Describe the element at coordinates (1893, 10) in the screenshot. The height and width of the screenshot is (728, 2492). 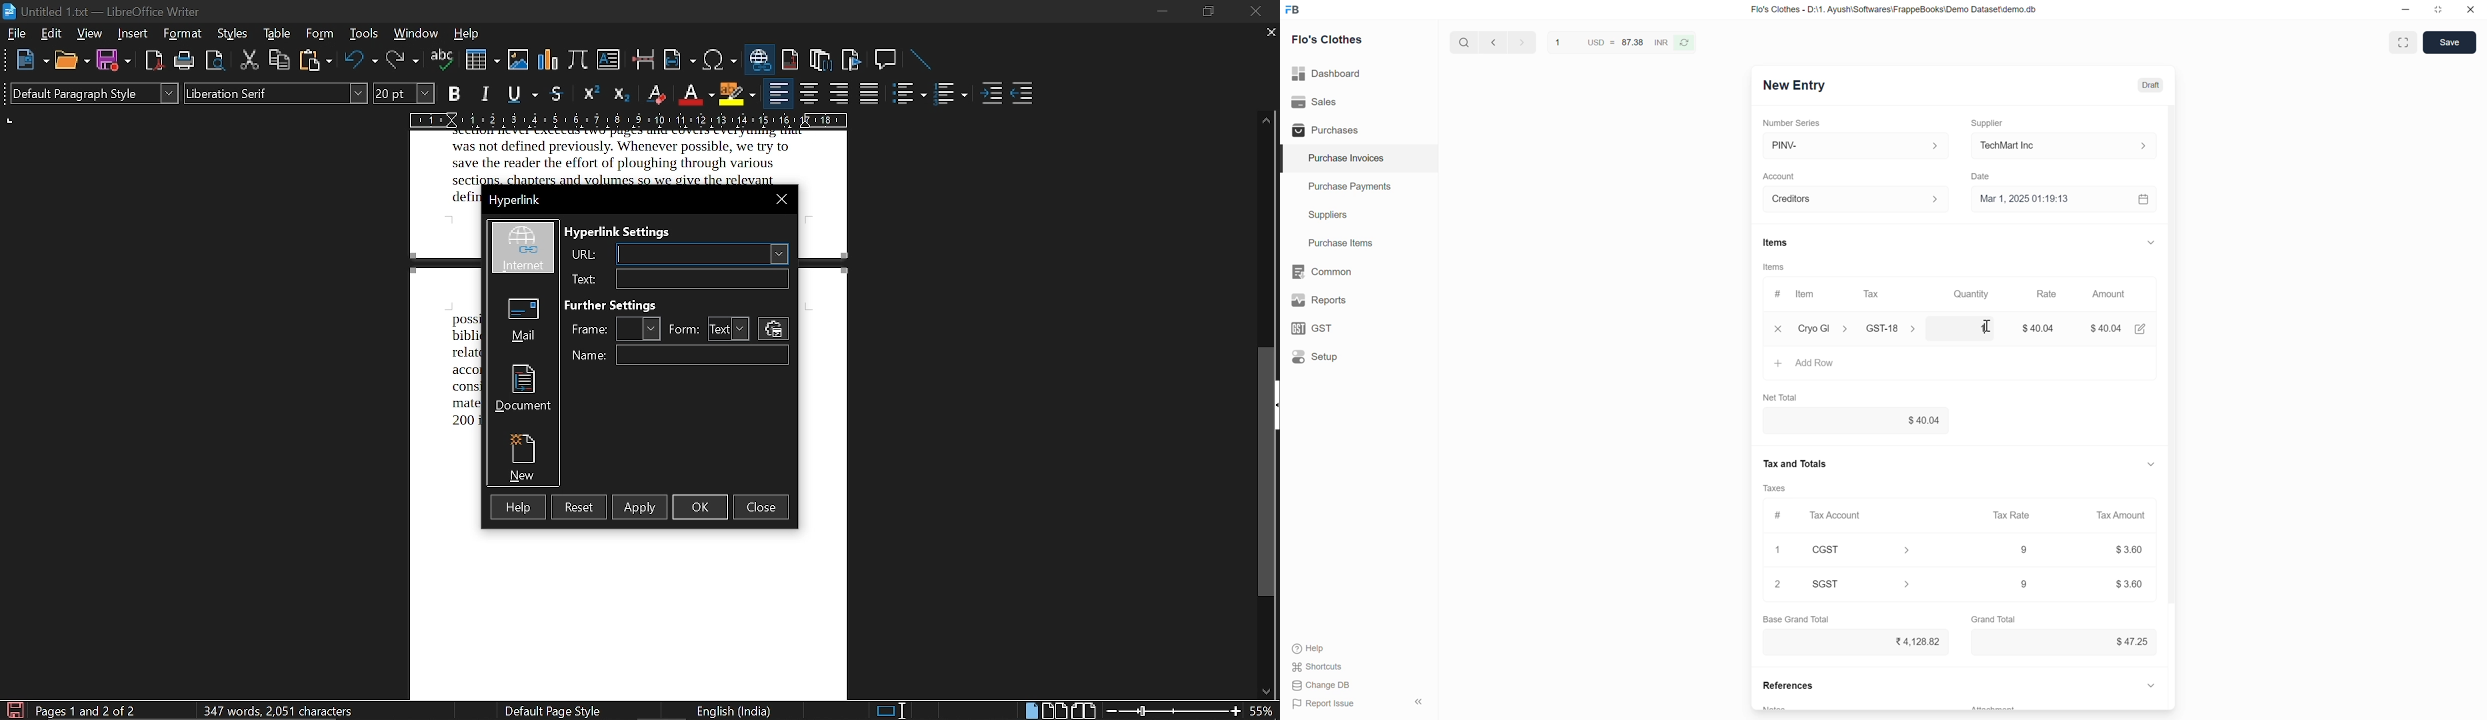
I see `Flo's Clothes - D:\1. Ayush\Softwares\FrappeBooks\Demo Dataset\demo.db` at that location.